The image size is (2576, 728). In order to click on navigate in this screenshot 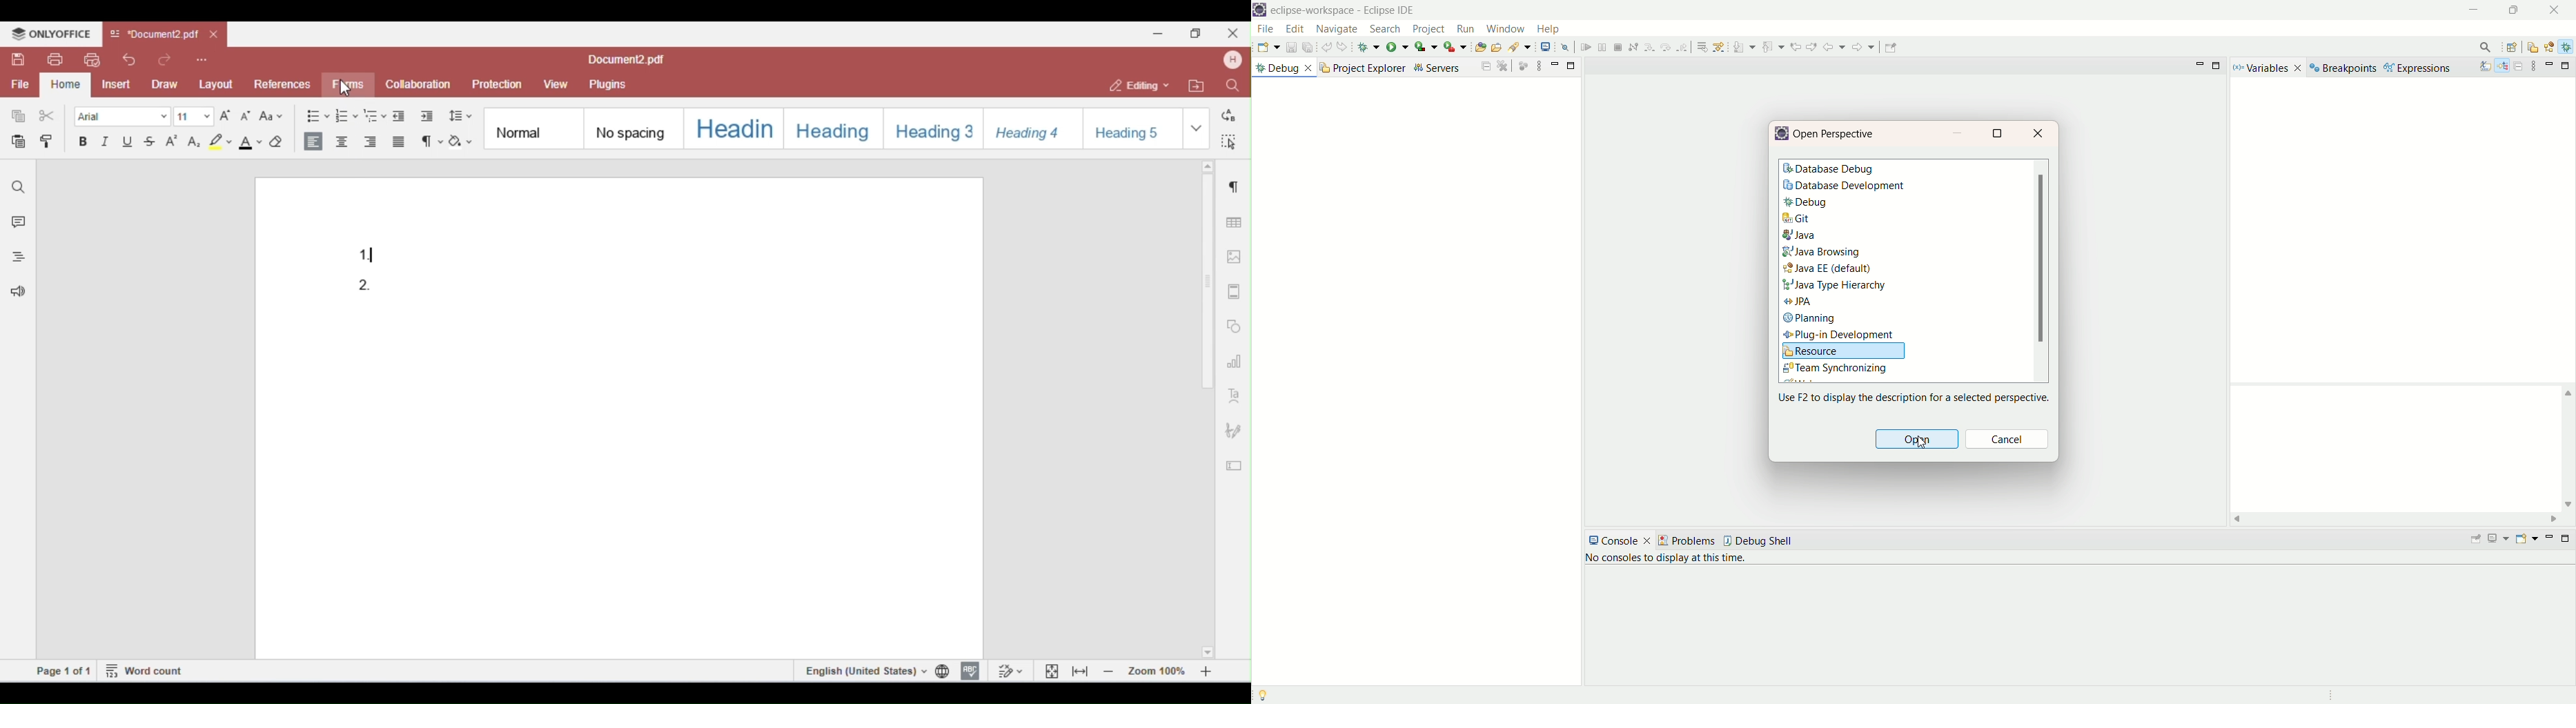, I will do `click(1339, 30)`.